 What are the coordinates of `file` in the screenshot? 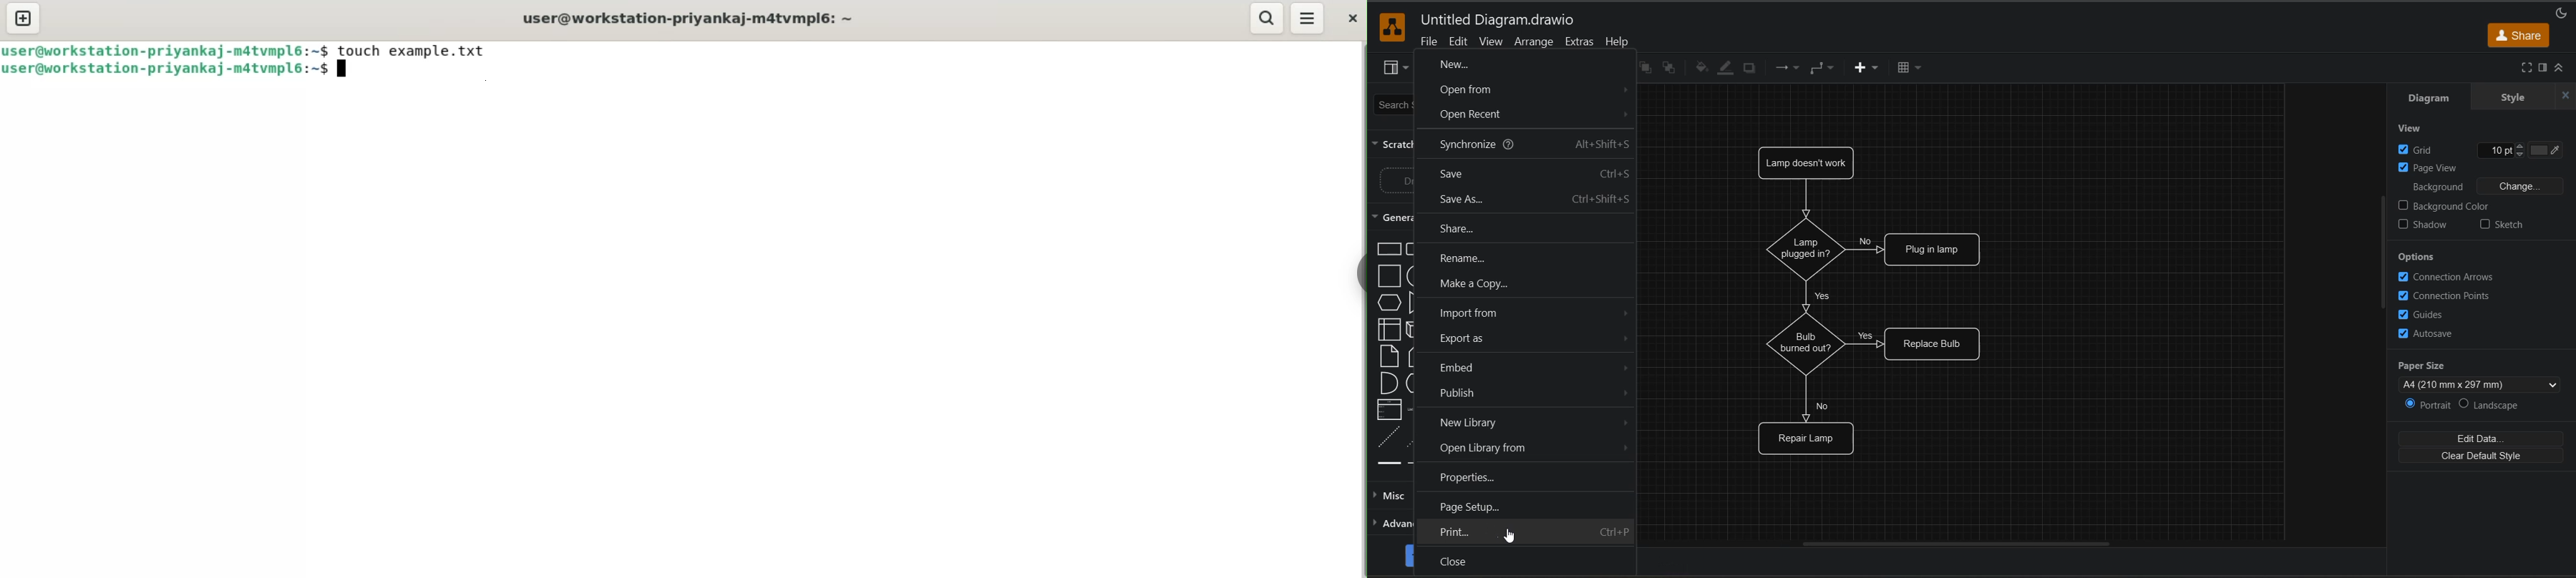 It's located at (1424, 42).